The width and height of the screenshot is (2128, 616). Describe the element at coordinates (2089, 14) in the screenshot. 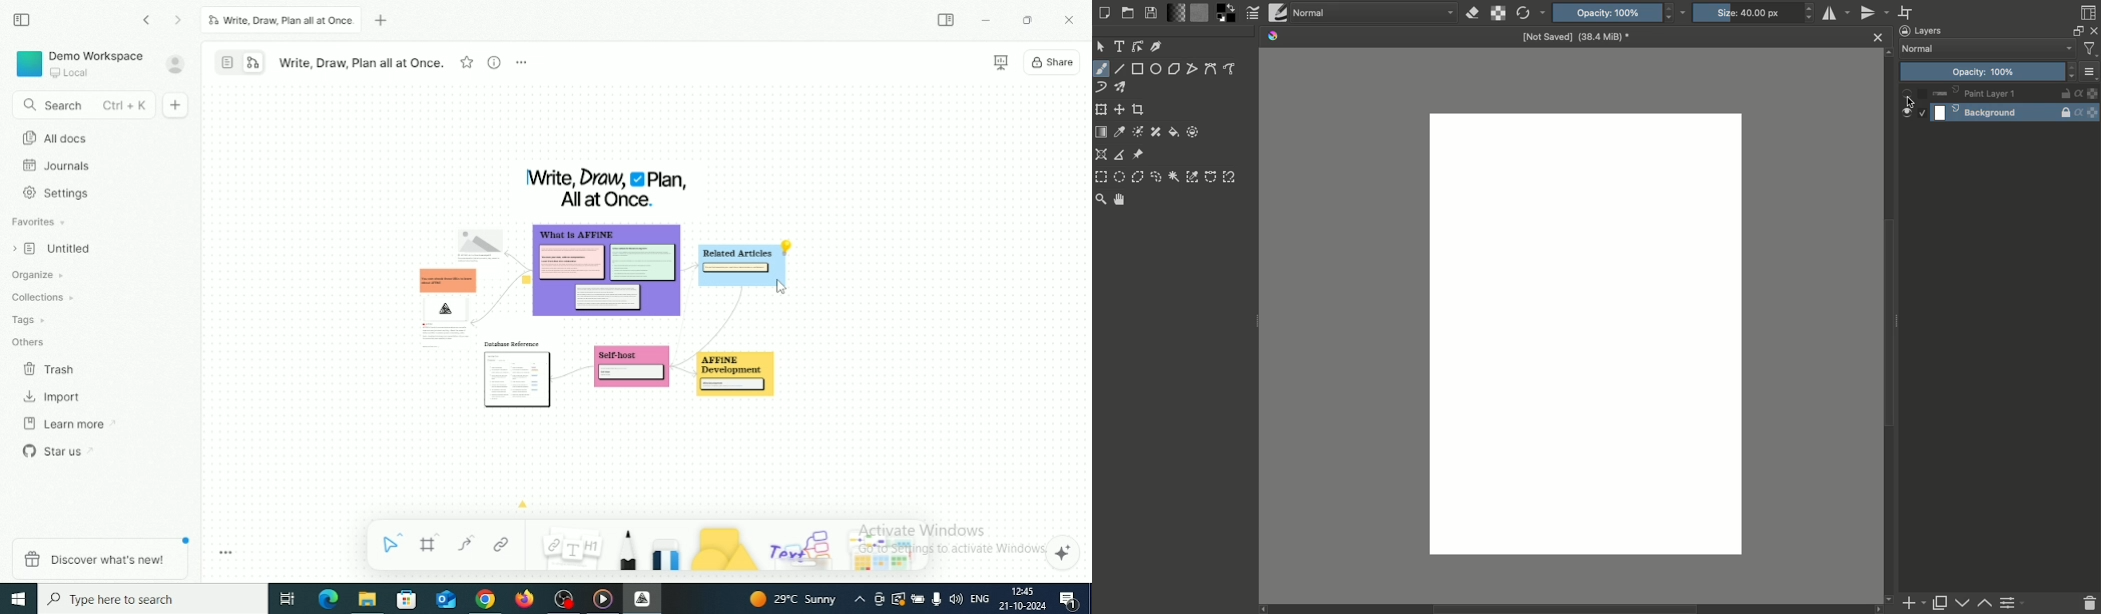

I see `Workspaces` at that location.